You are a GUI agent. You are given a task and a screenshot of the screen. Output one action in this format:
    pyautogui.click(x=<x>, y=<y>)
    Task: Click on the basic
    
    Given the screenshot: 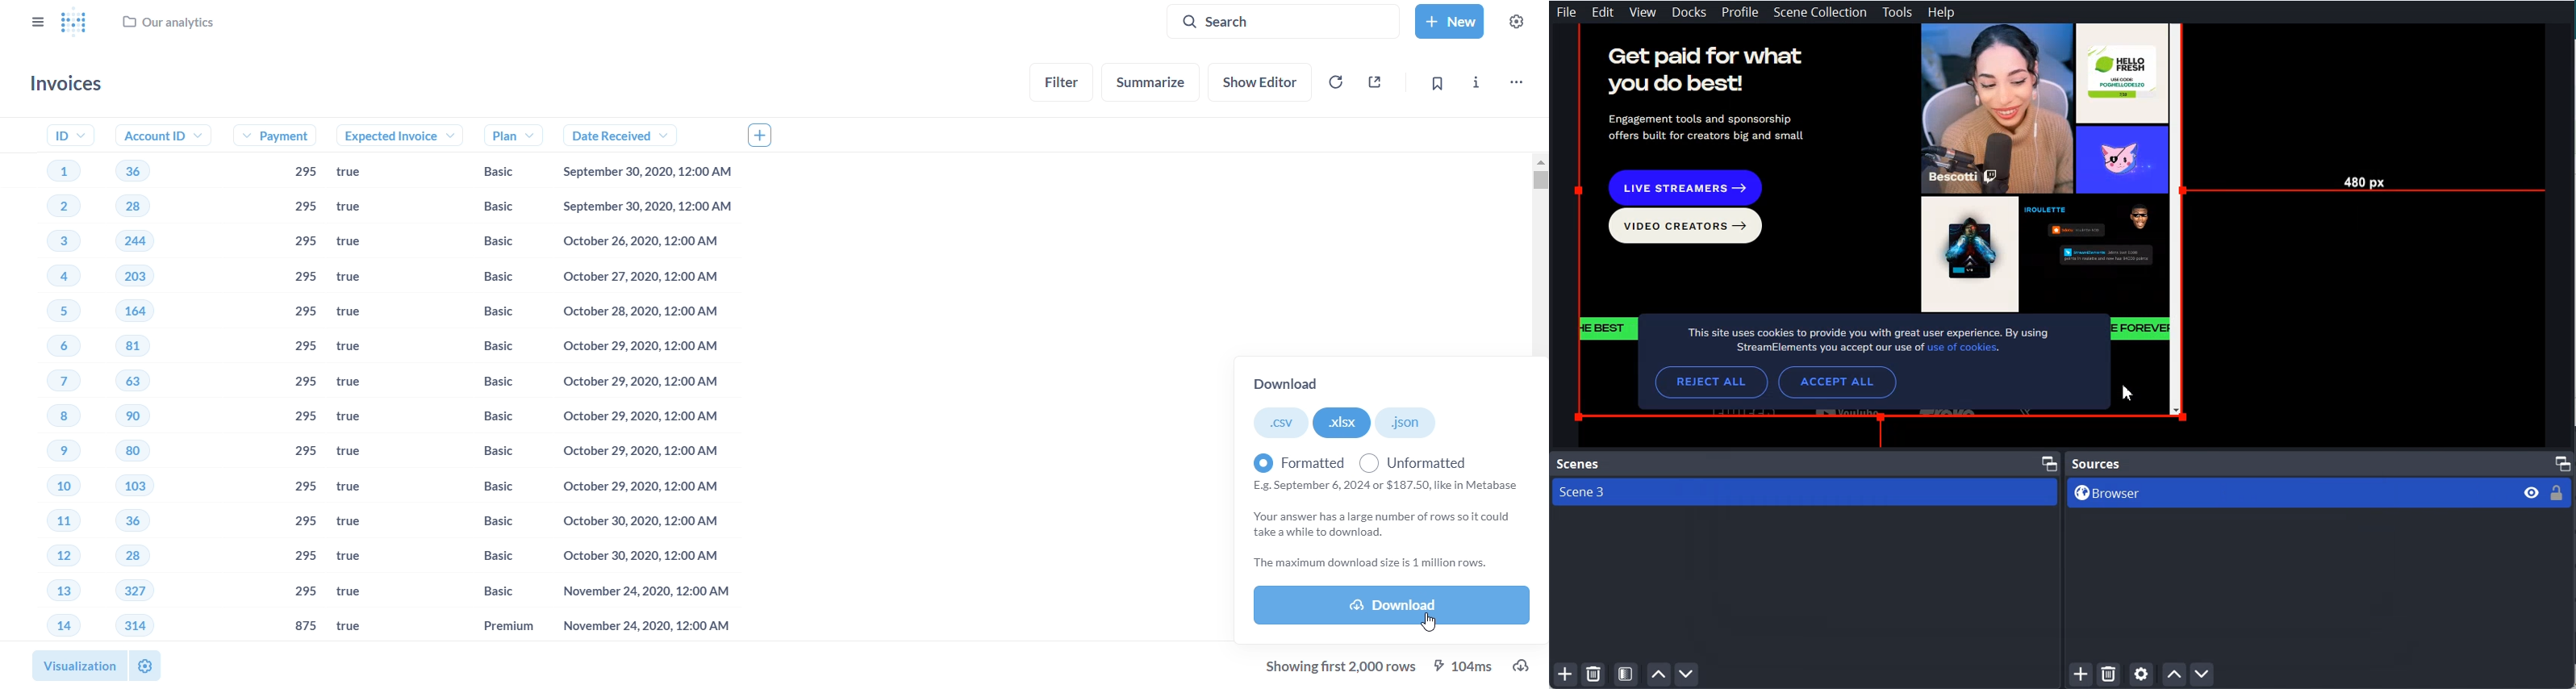 What is the action you would take?
    pyautogui.click(x=485, y=591)
    